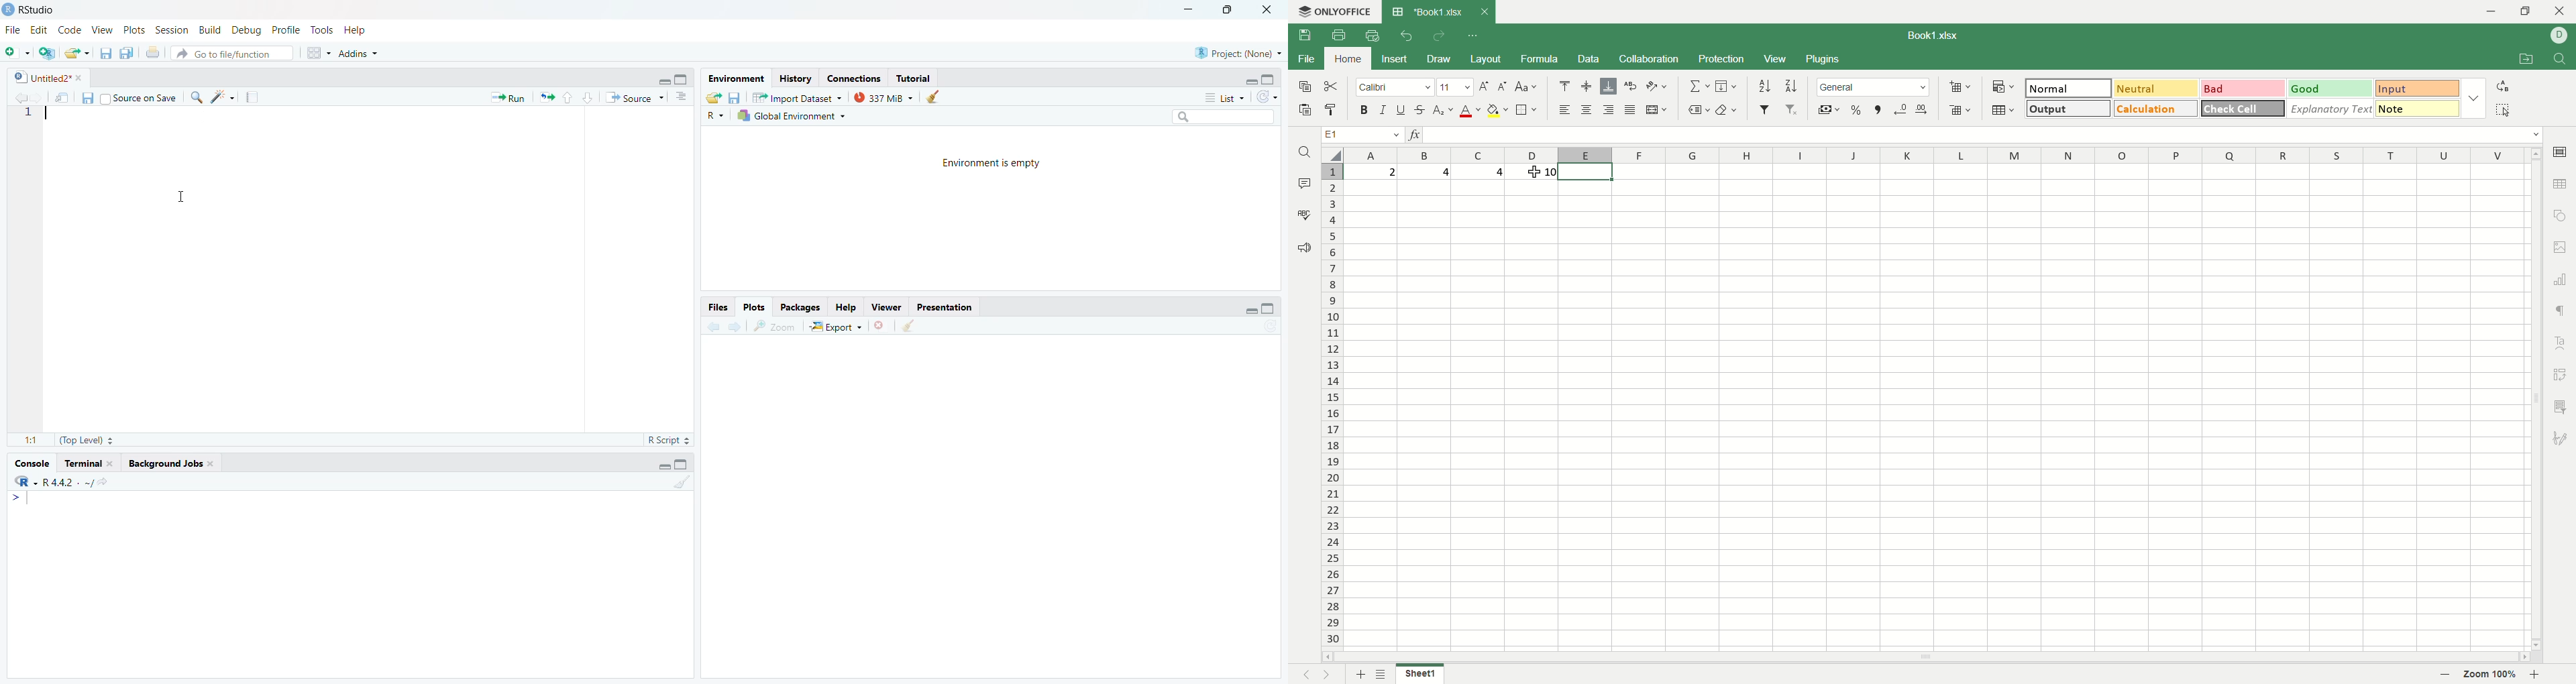 The image size is (2576, 700). What do you see at coordinates (1935, 34) in the screenshot?
I see `TITLE` at bounding box center [1935, 34].